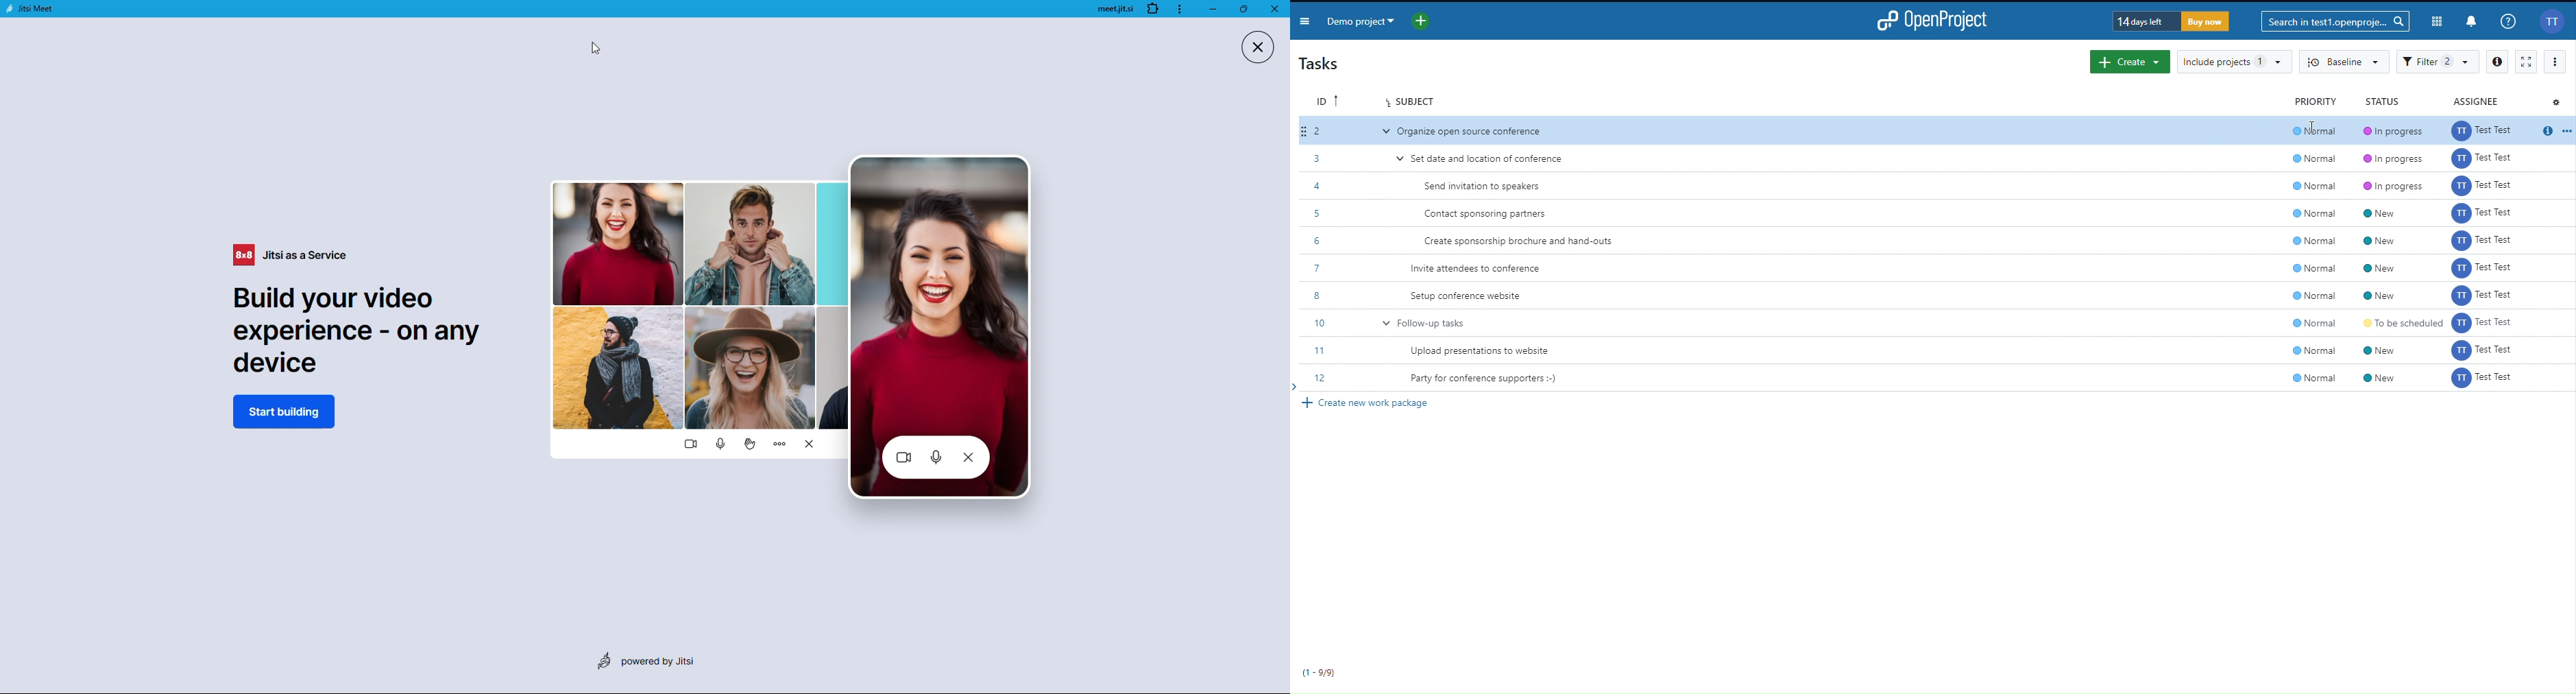 Image resolution: width=2576 pixels, height=700 pixels. What do you see at coordinates (1934, 19) in the screenshot?
I see `OpenProject` at bounding box center [1934, 19].